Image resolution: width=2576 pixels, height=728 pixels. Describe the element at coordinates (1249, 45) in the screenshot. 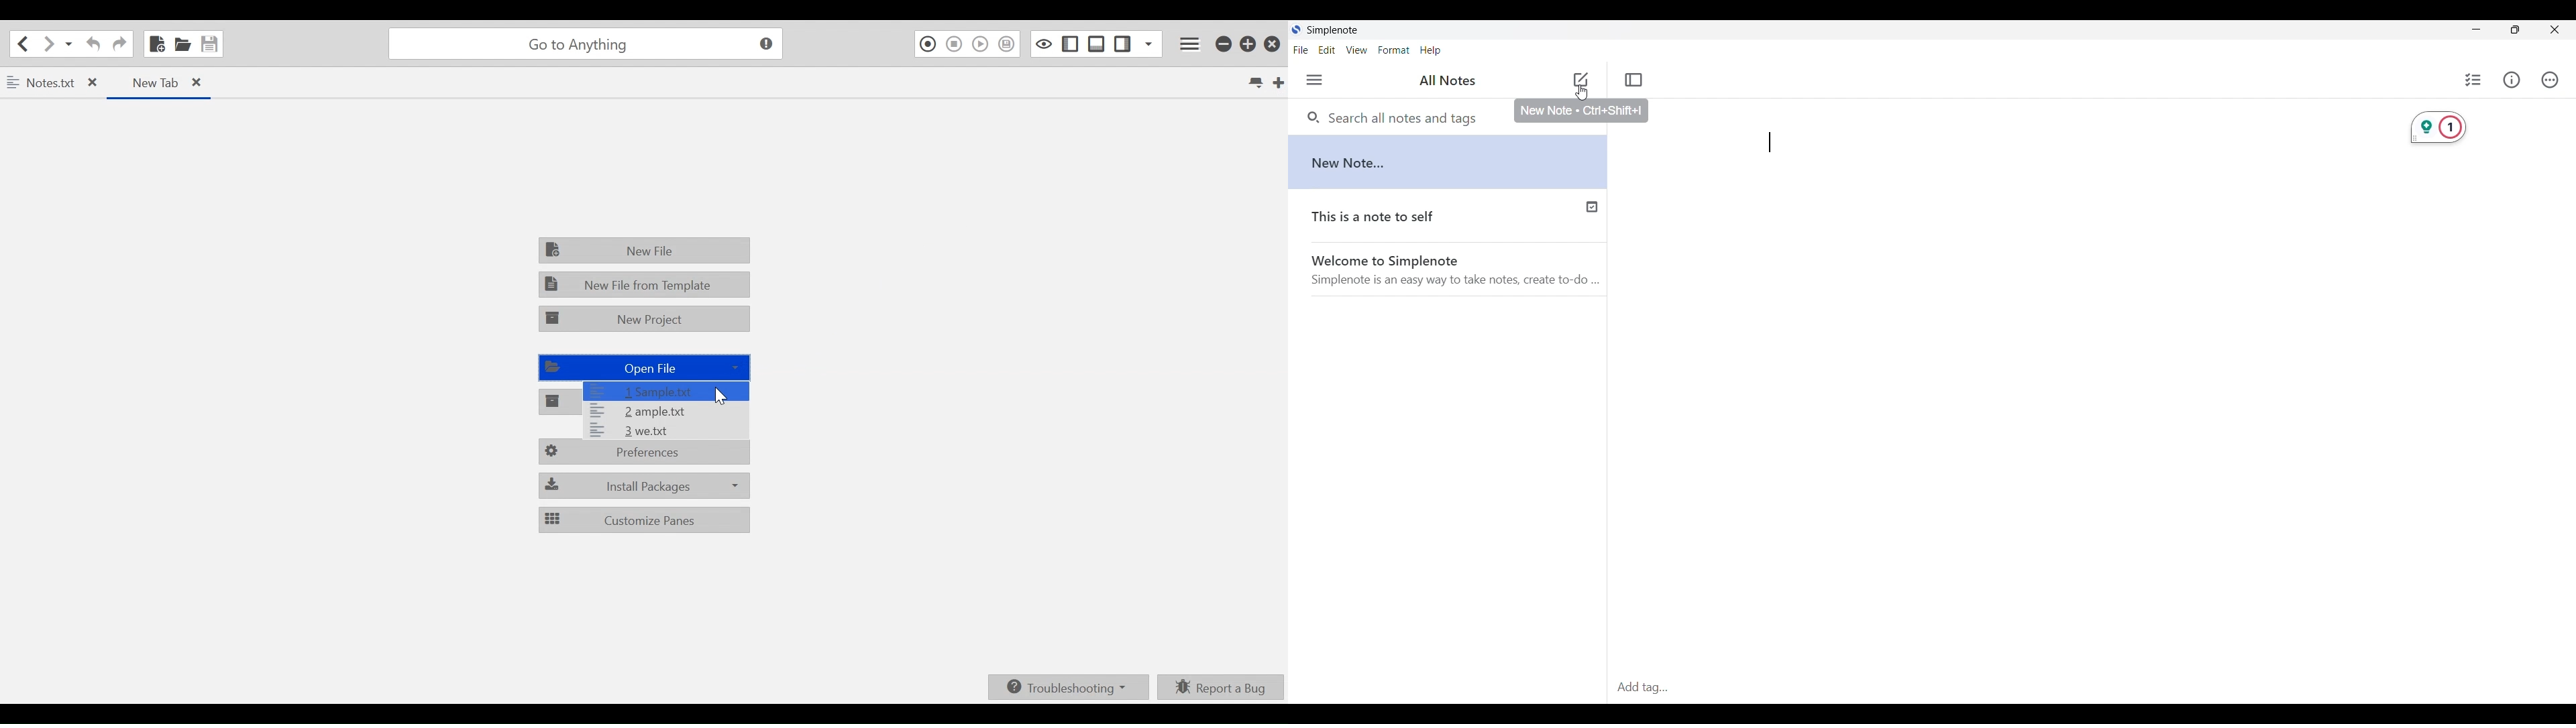

I see `Restore` at that location.